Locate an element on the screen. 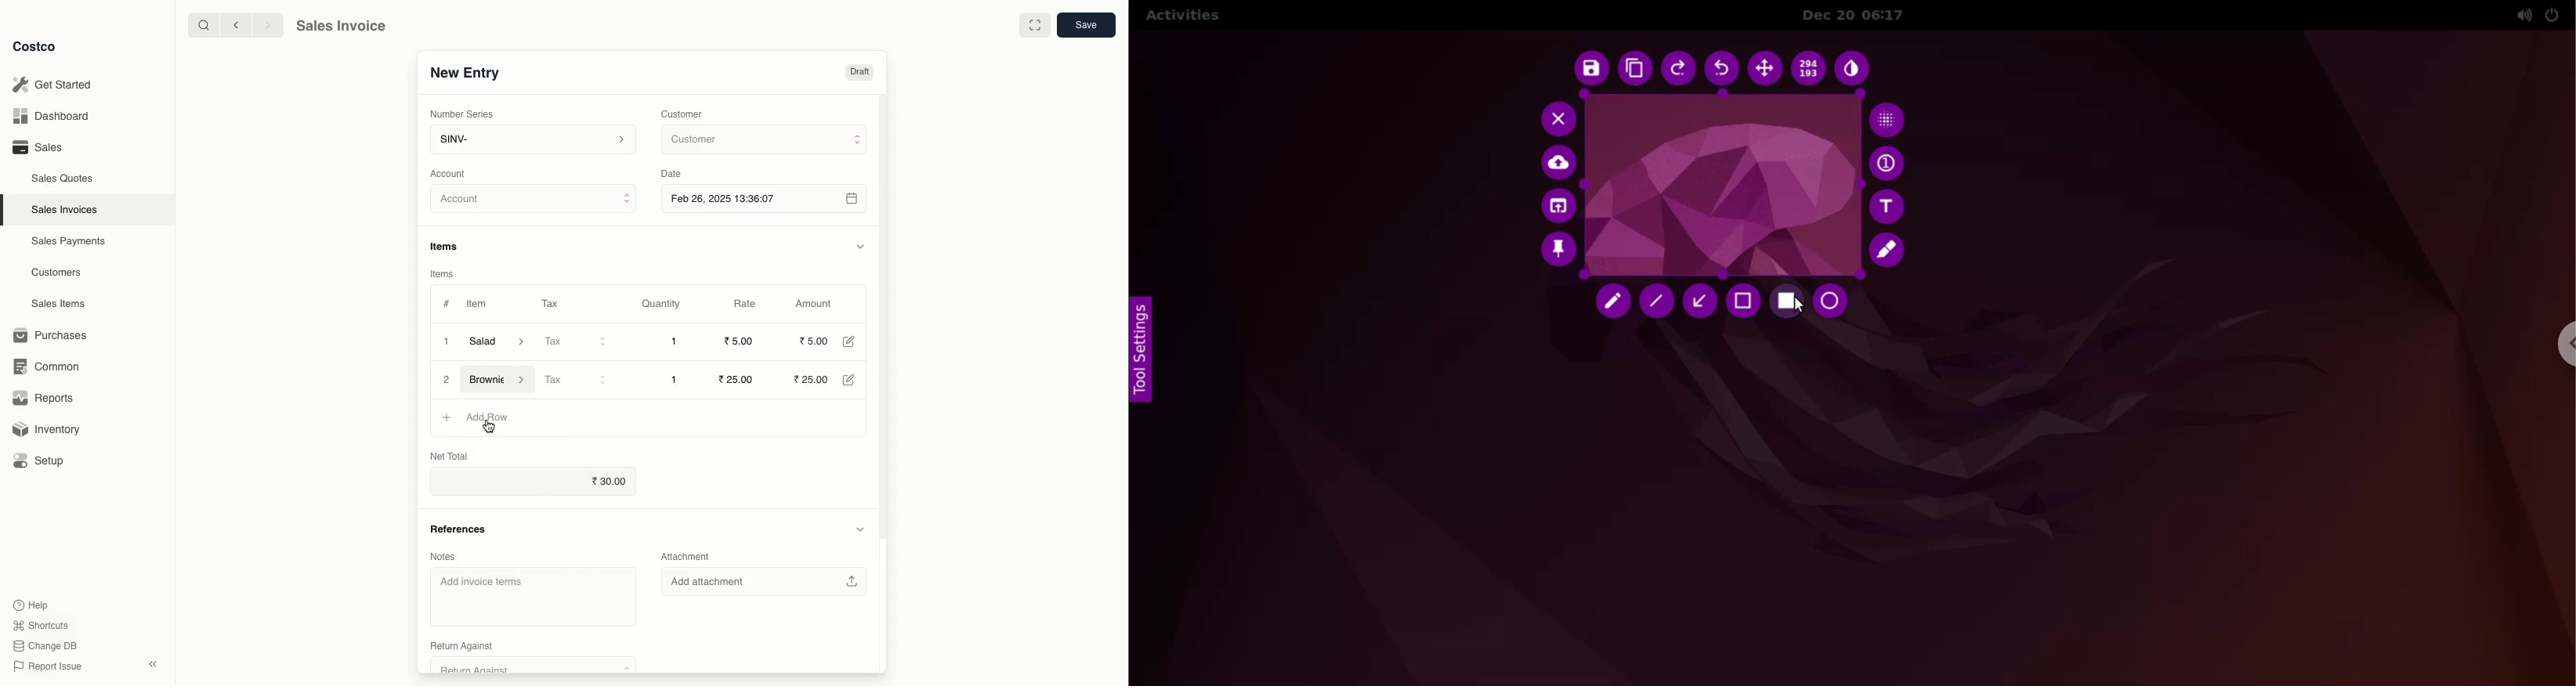  Sales Invoice is located at coordinates (341, 27).